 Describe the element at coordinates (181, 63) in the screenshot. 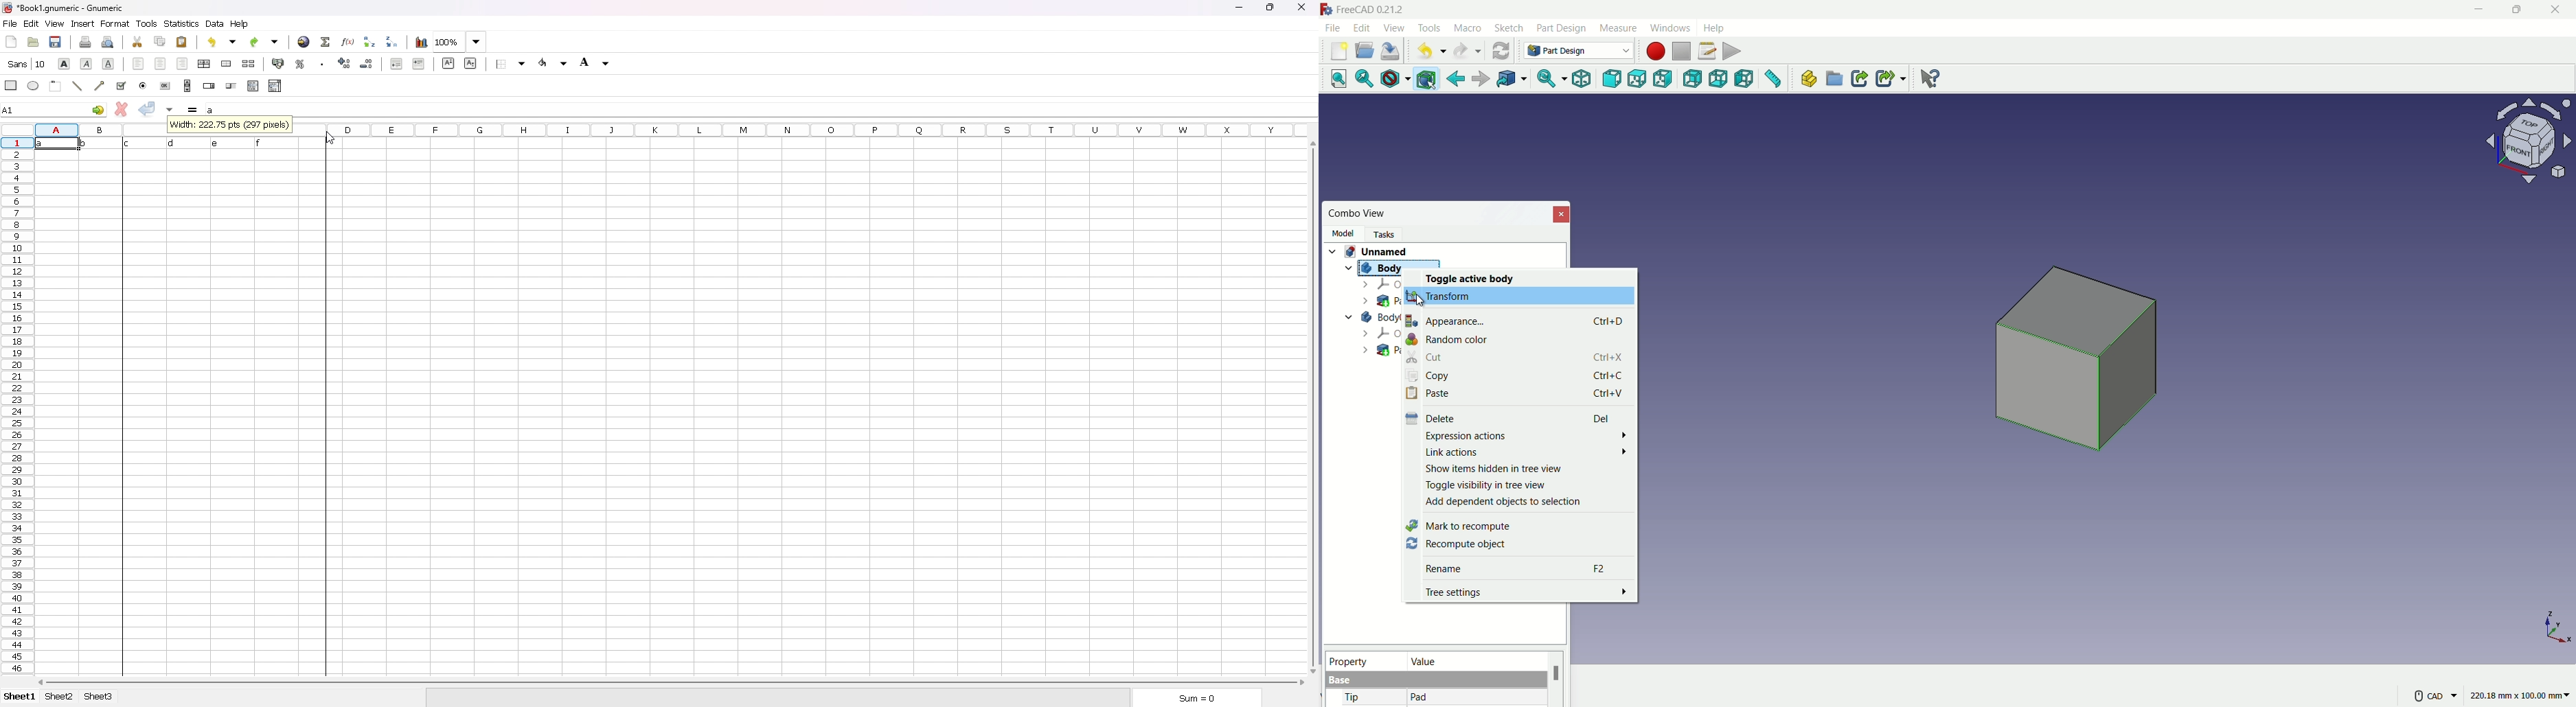

I see `right align` at that location.